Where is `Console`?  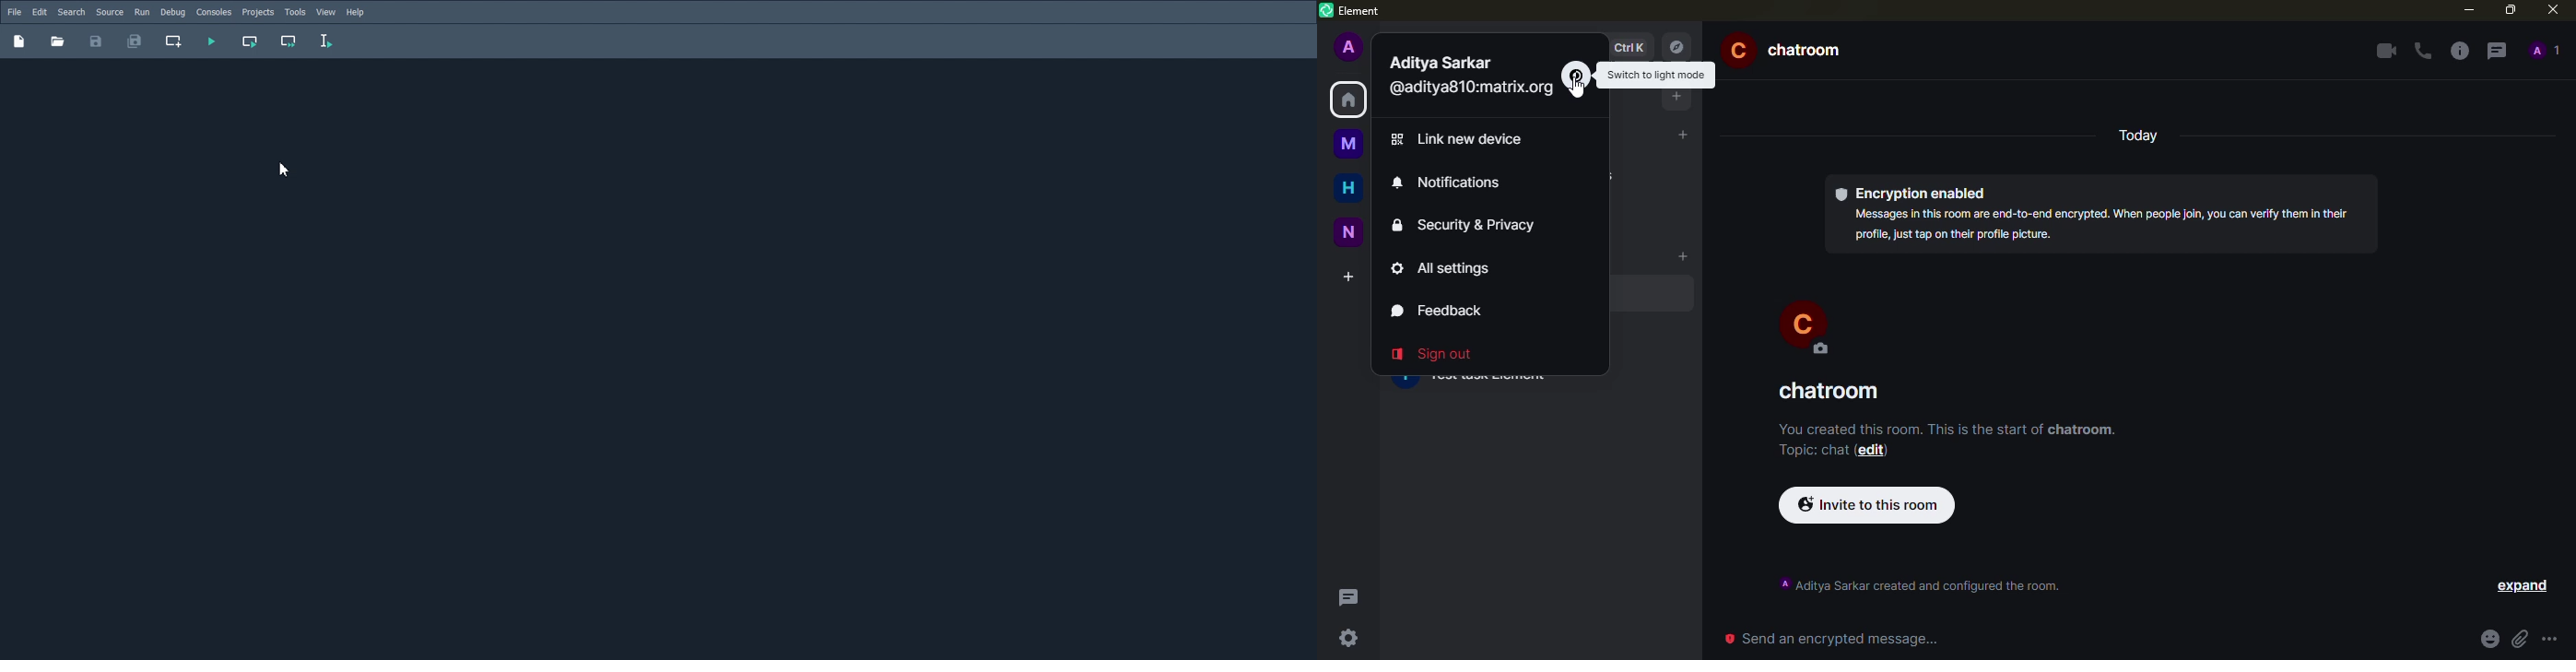 Console is located at coordinates (213, 12).